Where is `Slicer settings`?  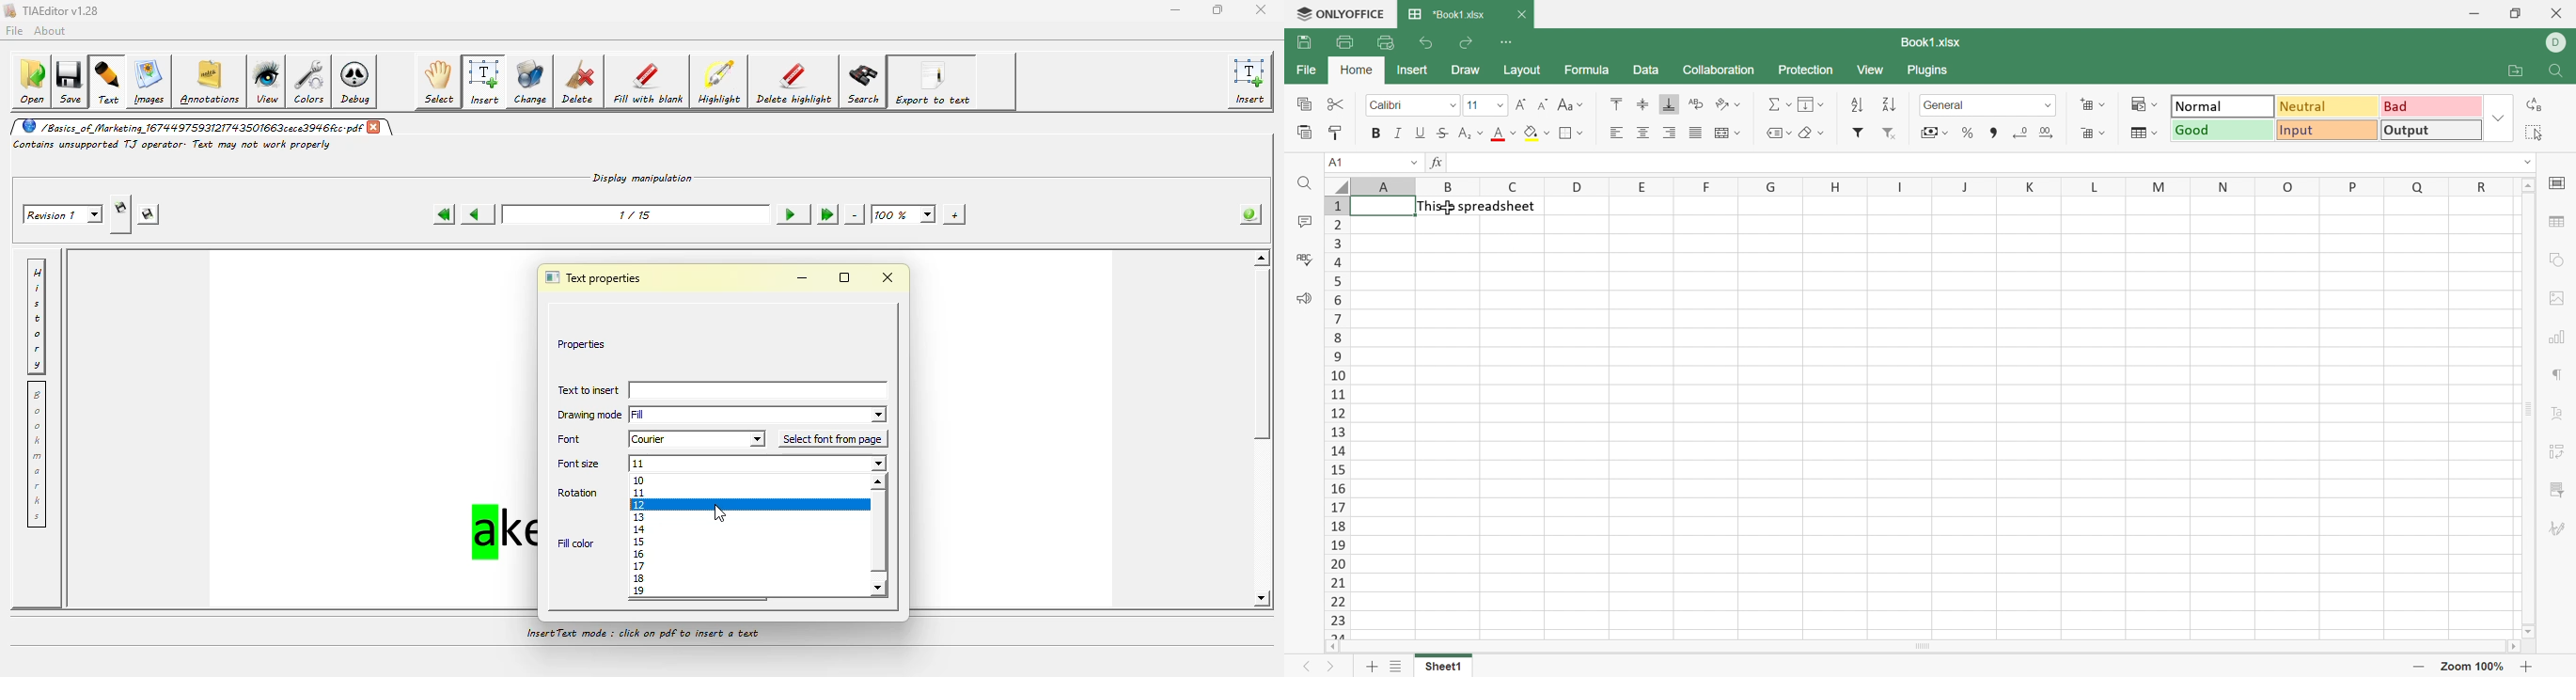
Slicer settings is located at coordinates (2558, 489).